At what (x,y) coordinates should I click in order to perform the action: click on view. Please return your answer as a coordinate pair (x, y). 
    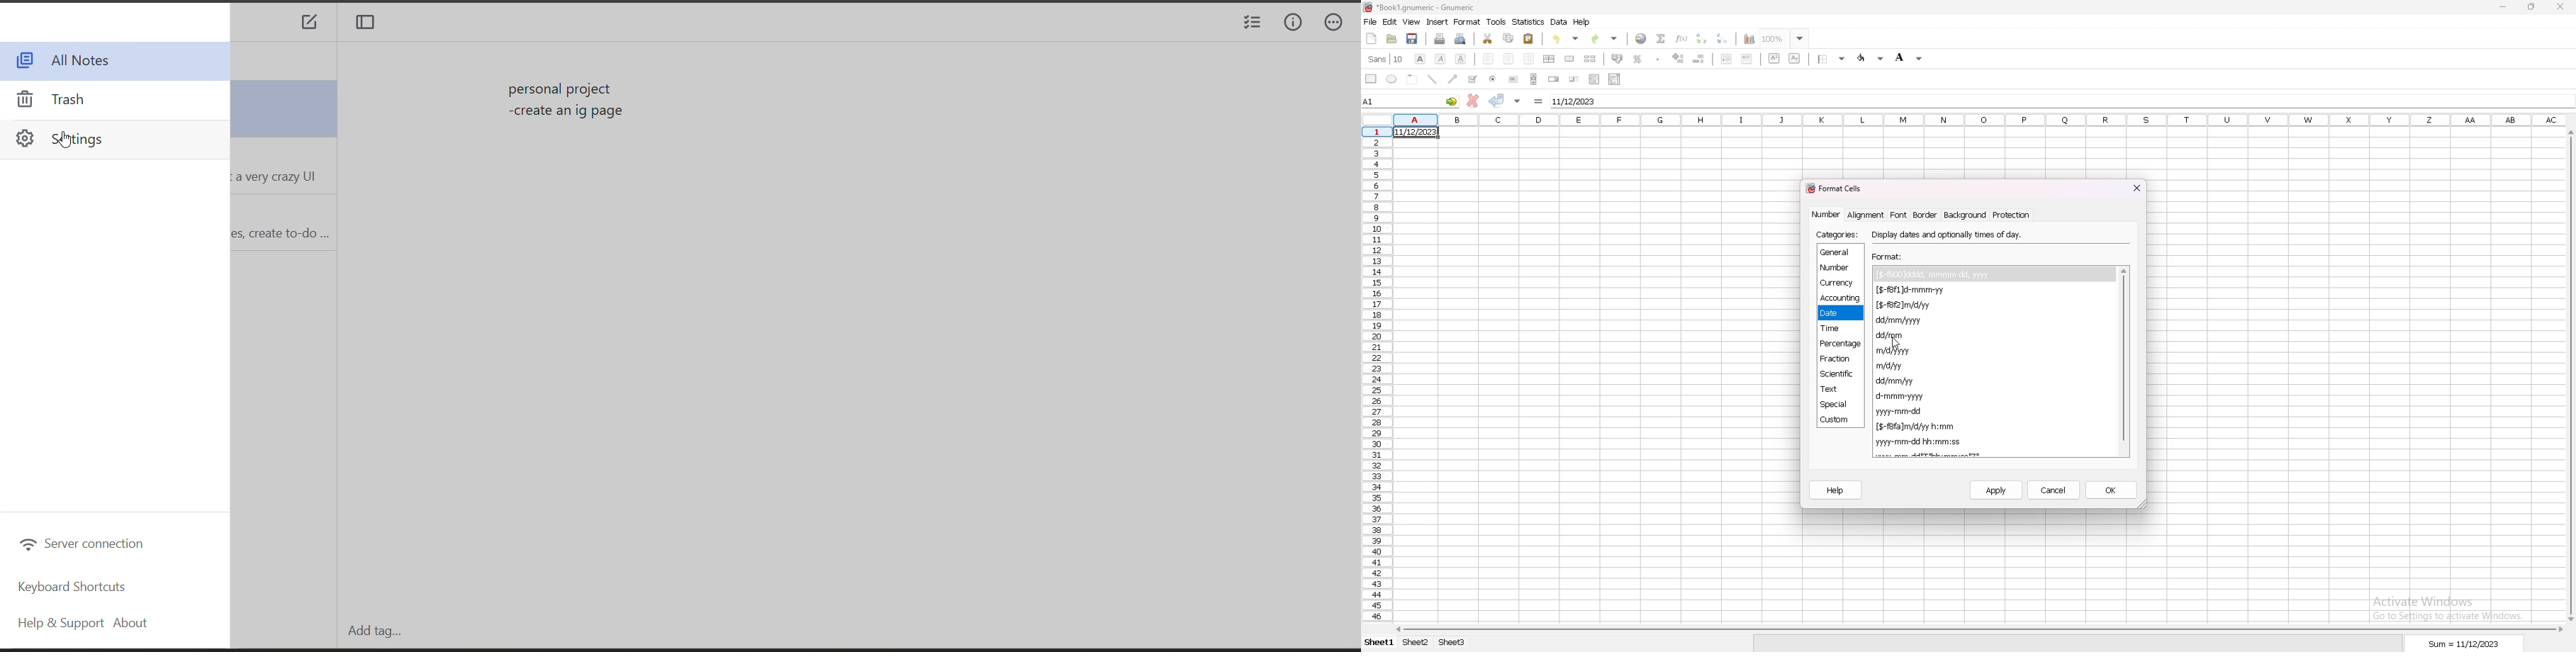
    Looking at the image, I should click on (1410, 22).